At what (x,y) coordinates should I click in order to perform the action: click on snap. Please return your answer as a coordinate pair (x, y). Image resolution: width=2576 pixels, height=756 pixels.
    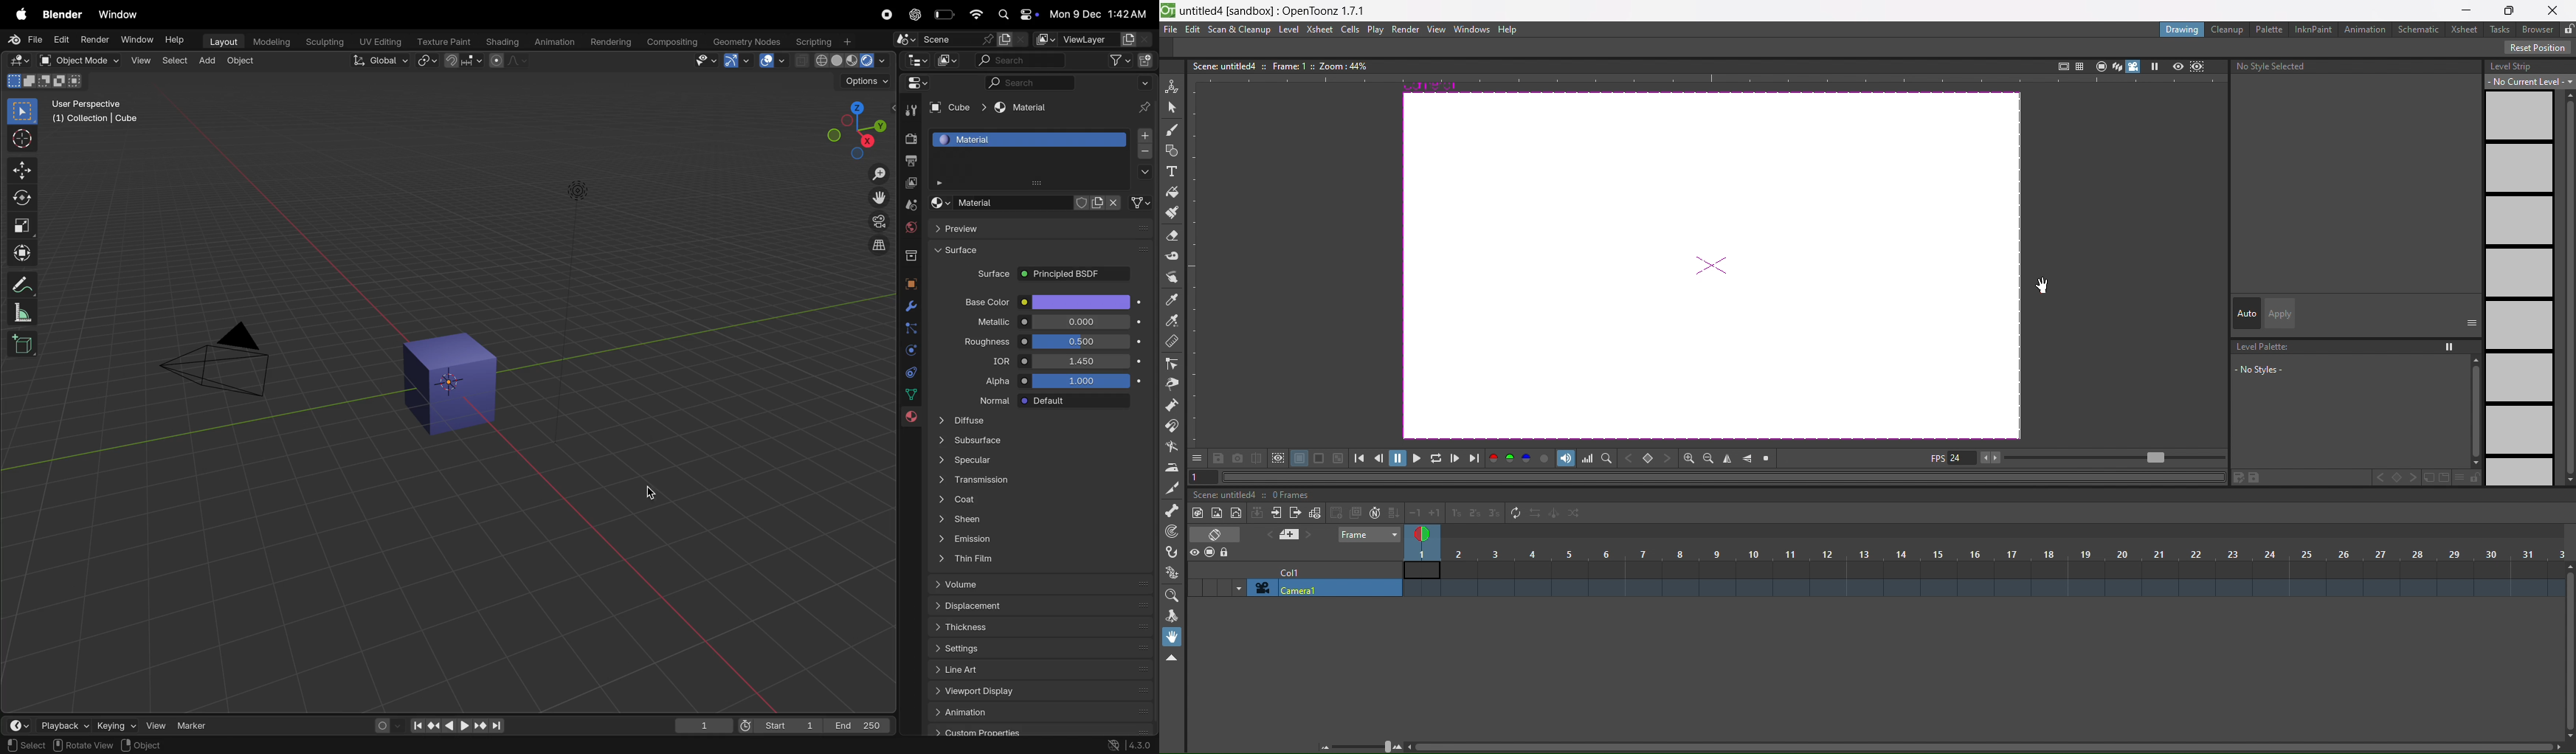
    Looking at the image, I should click on (463, 62).